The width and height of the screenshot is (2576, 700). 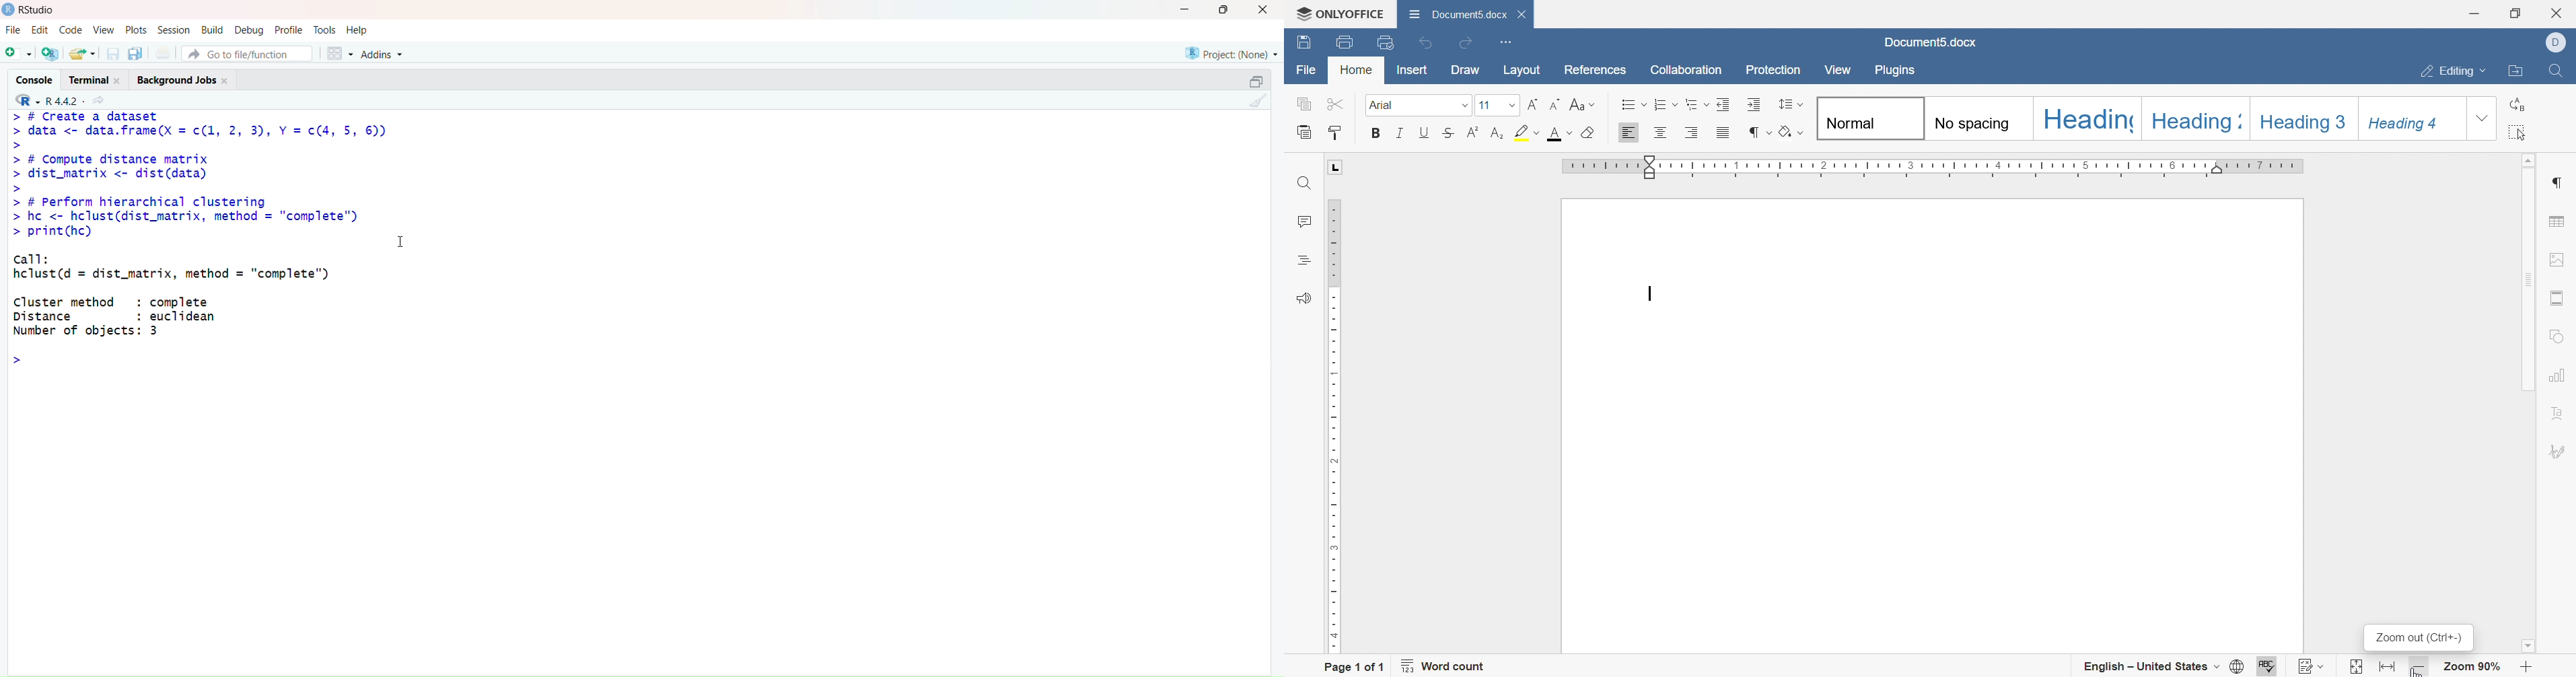 What do you see at coordinates (1333, 166) in the screenshot?
I see `L` at bounding box center [1333, 166].